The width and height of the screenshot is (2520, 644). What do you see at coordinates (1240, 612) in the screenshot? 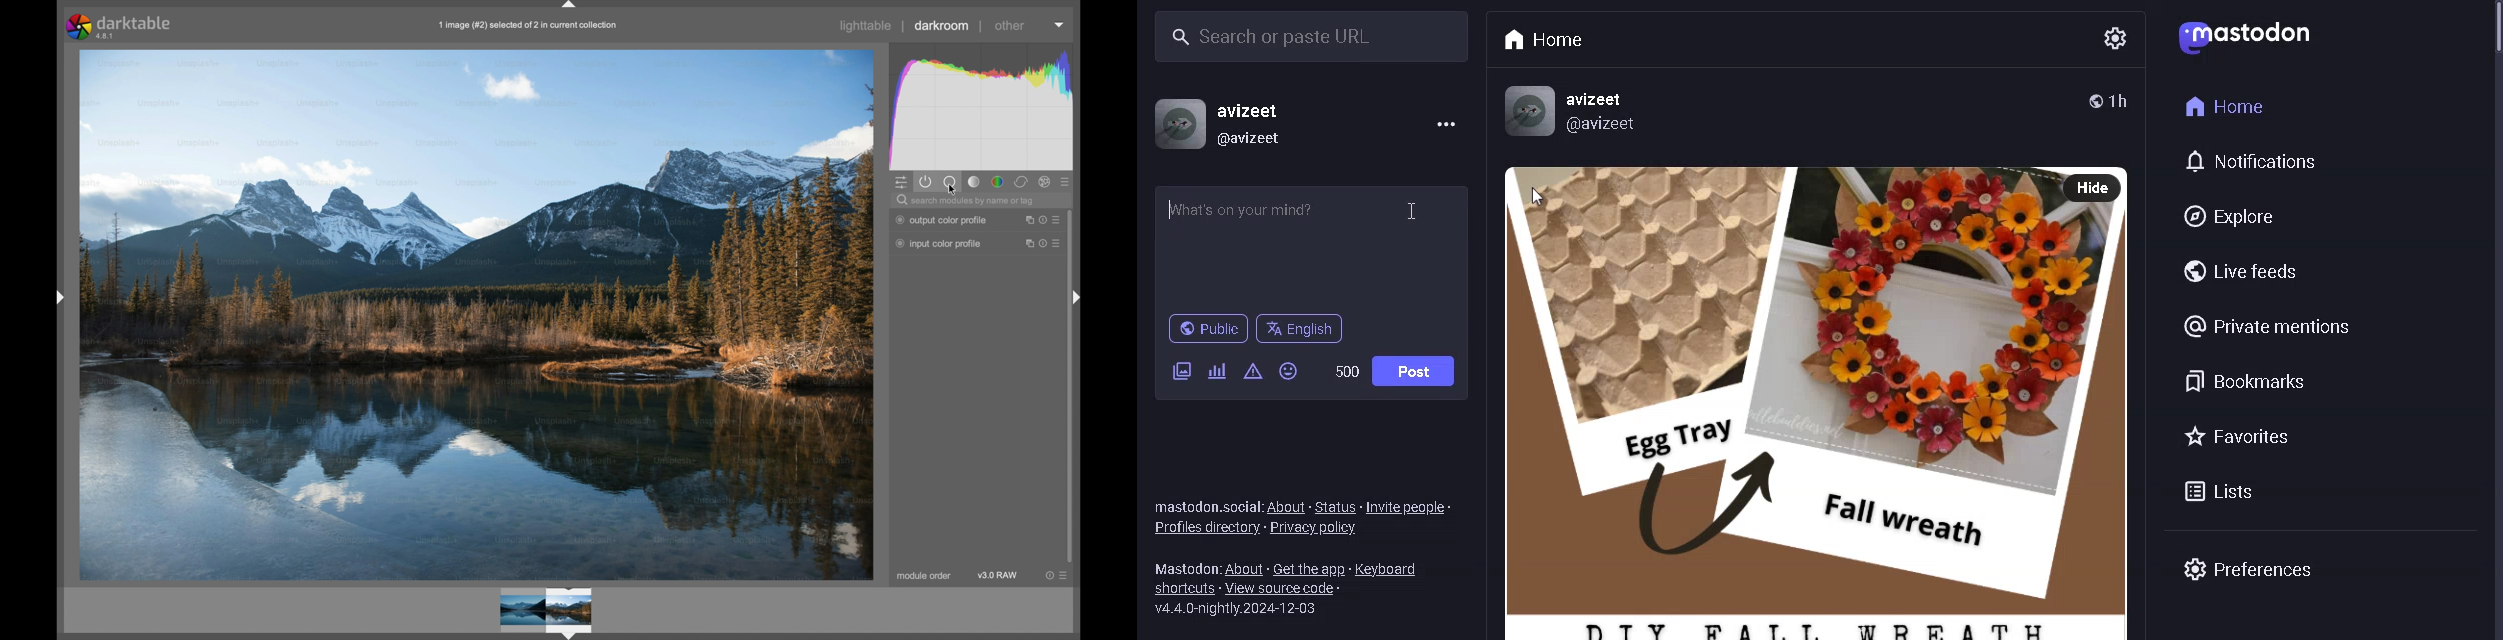
I see `SERVER` at bounding box center [1240, 612].